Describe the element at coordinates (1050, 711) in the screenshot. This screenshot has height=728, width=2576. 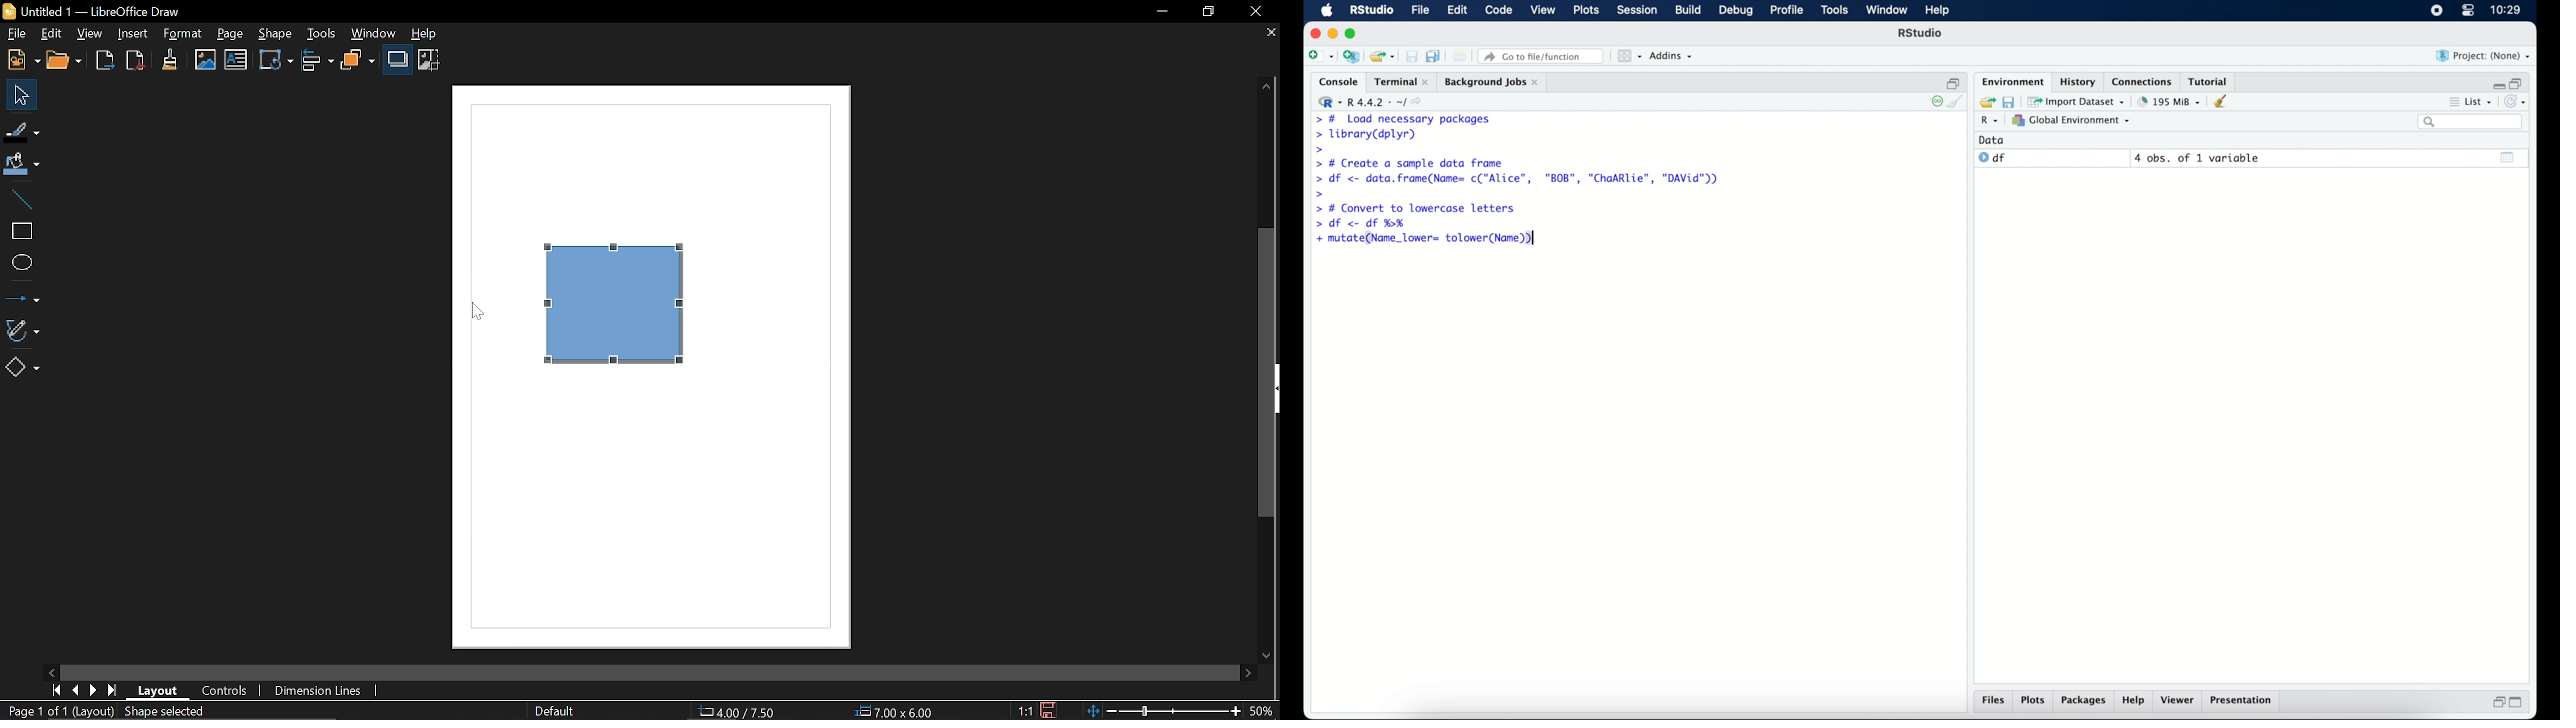
I see `Save` at that location.